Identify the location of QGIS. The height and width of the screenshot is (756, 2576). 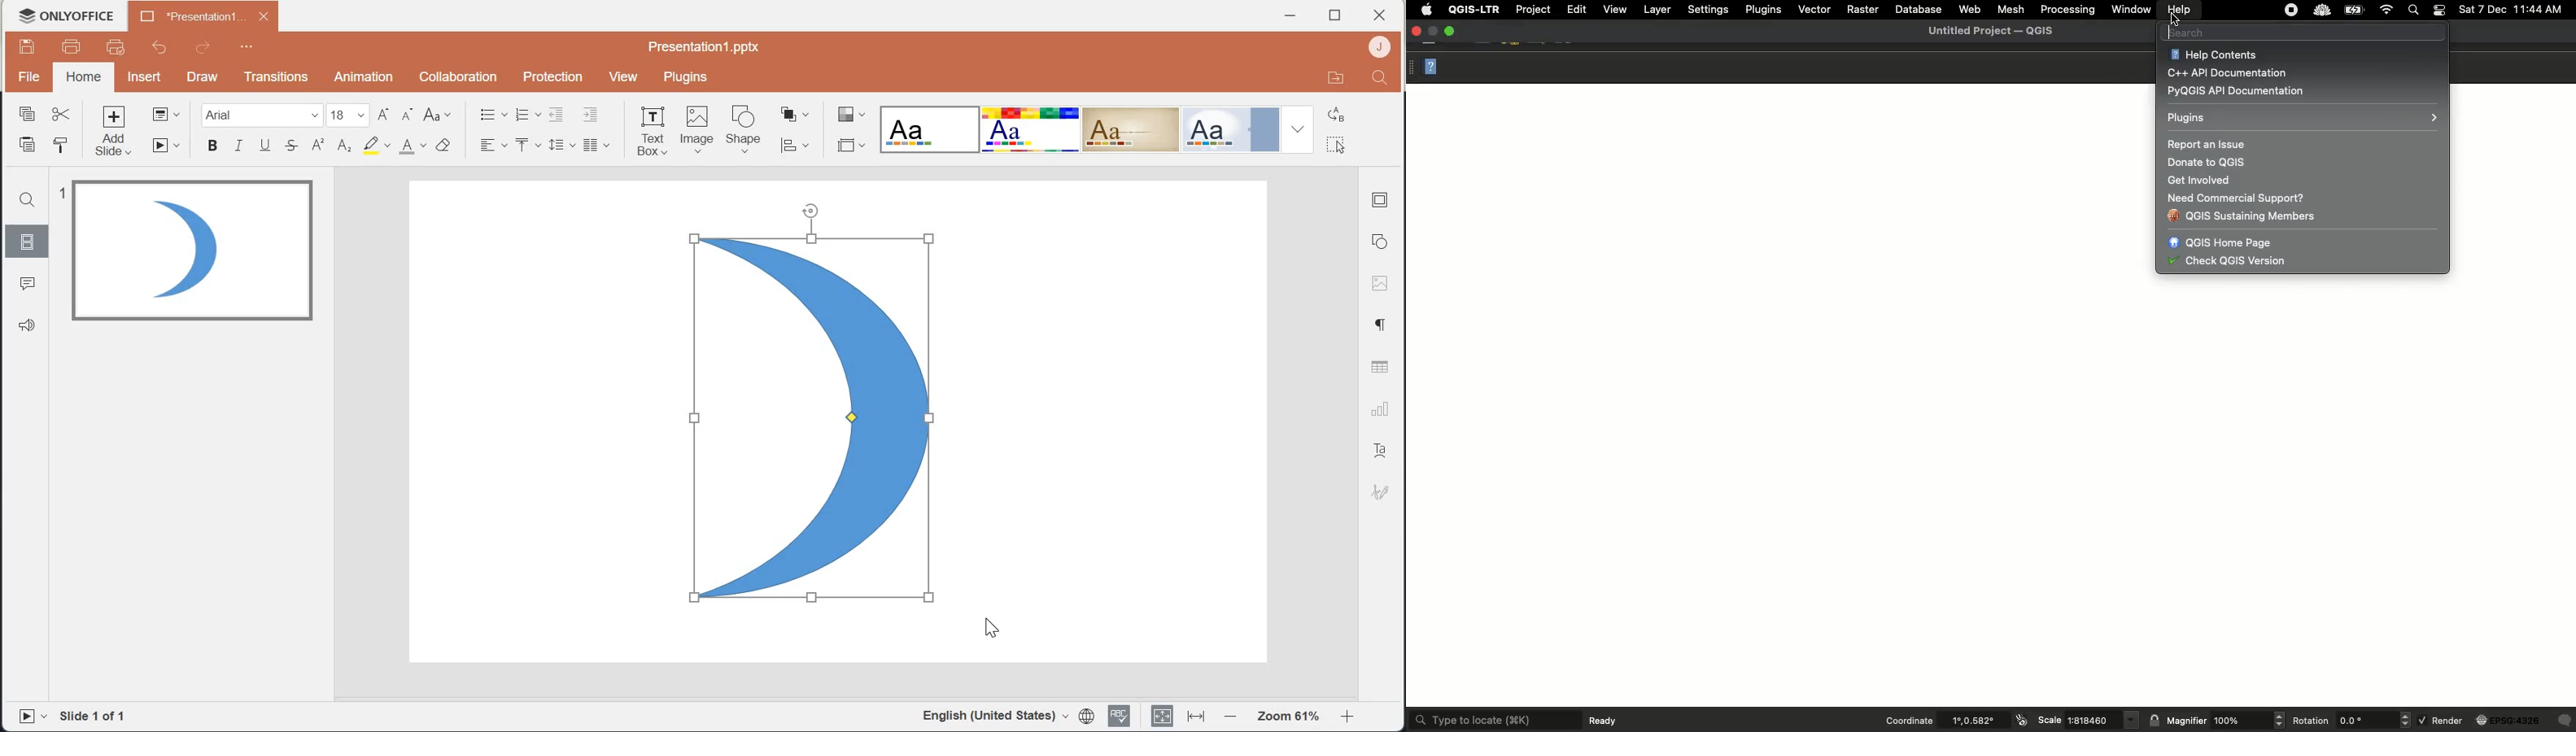
(1994, 30).